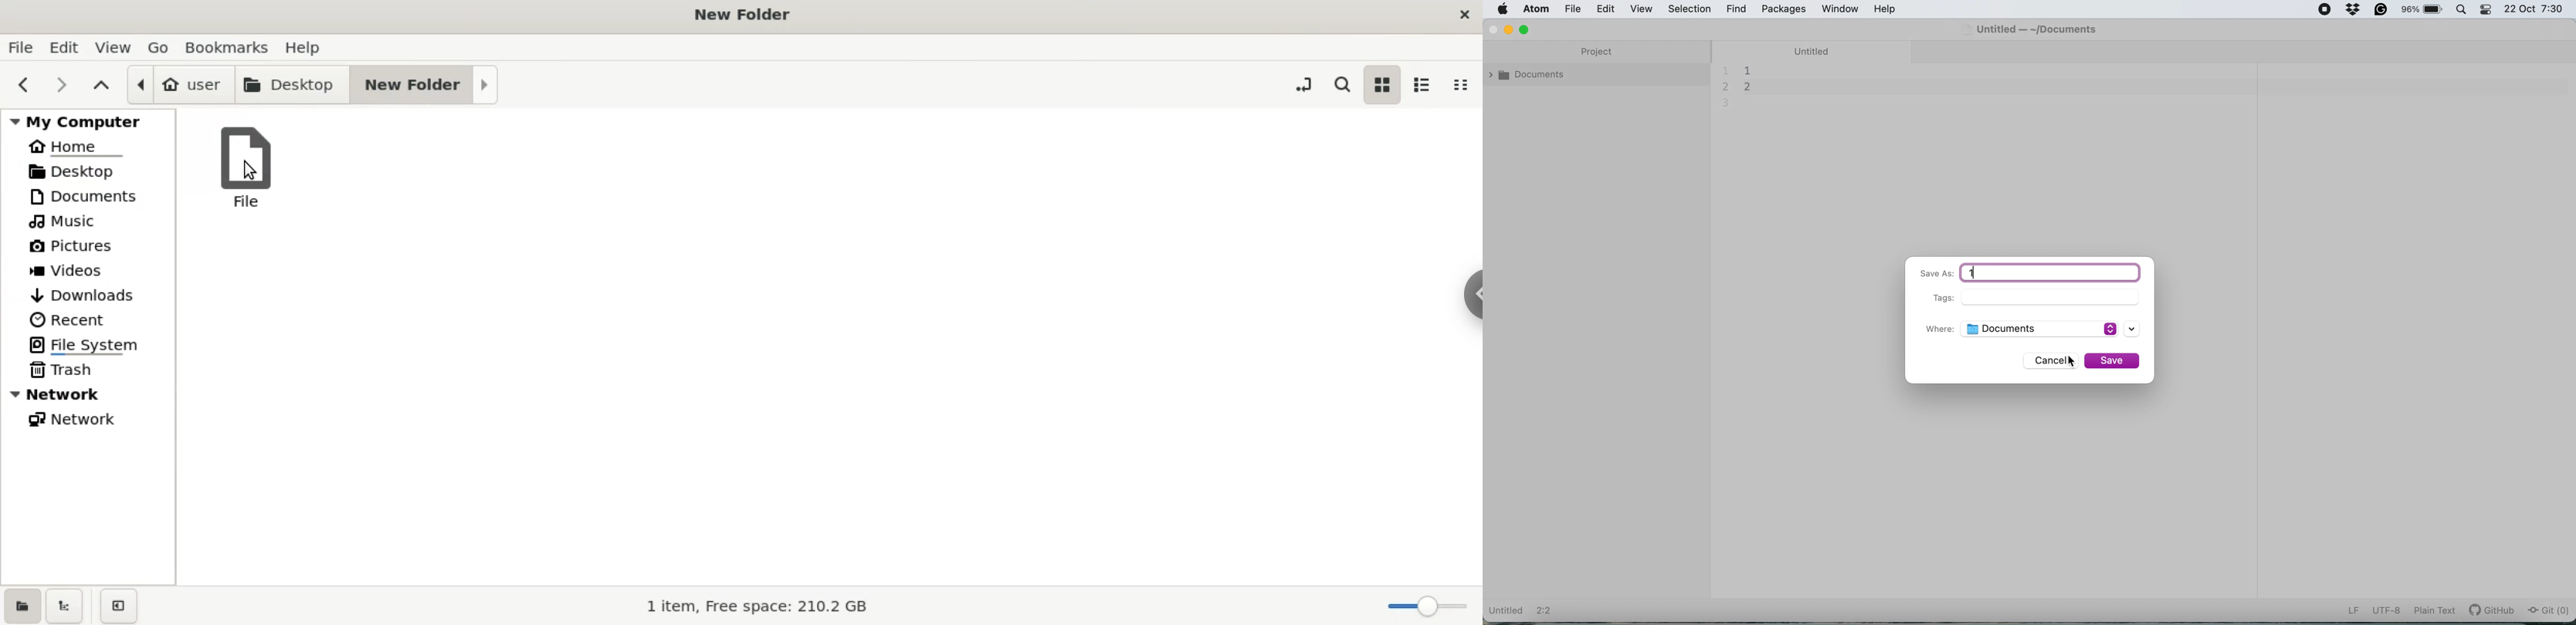 This screenshot has width=2576, height=644. I want to click on find, so click(1737, 9).